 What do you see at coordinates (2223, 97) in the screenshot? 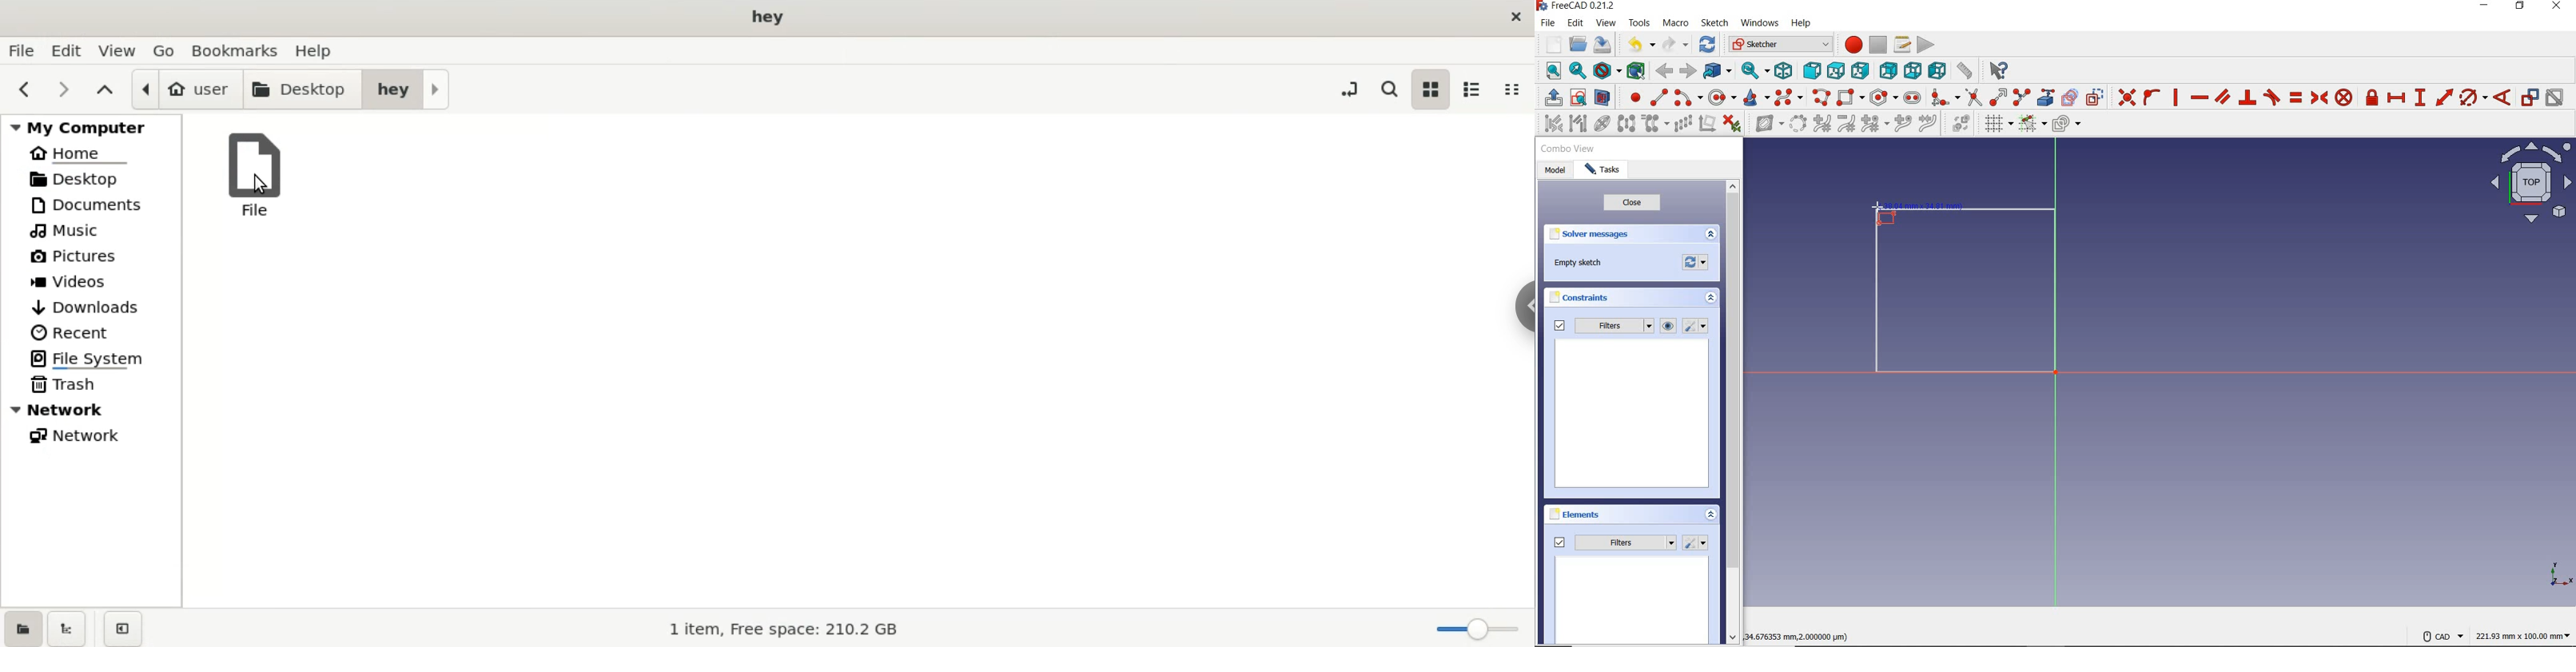
I see `constrain parallel` at bounding box center [2223, 97].